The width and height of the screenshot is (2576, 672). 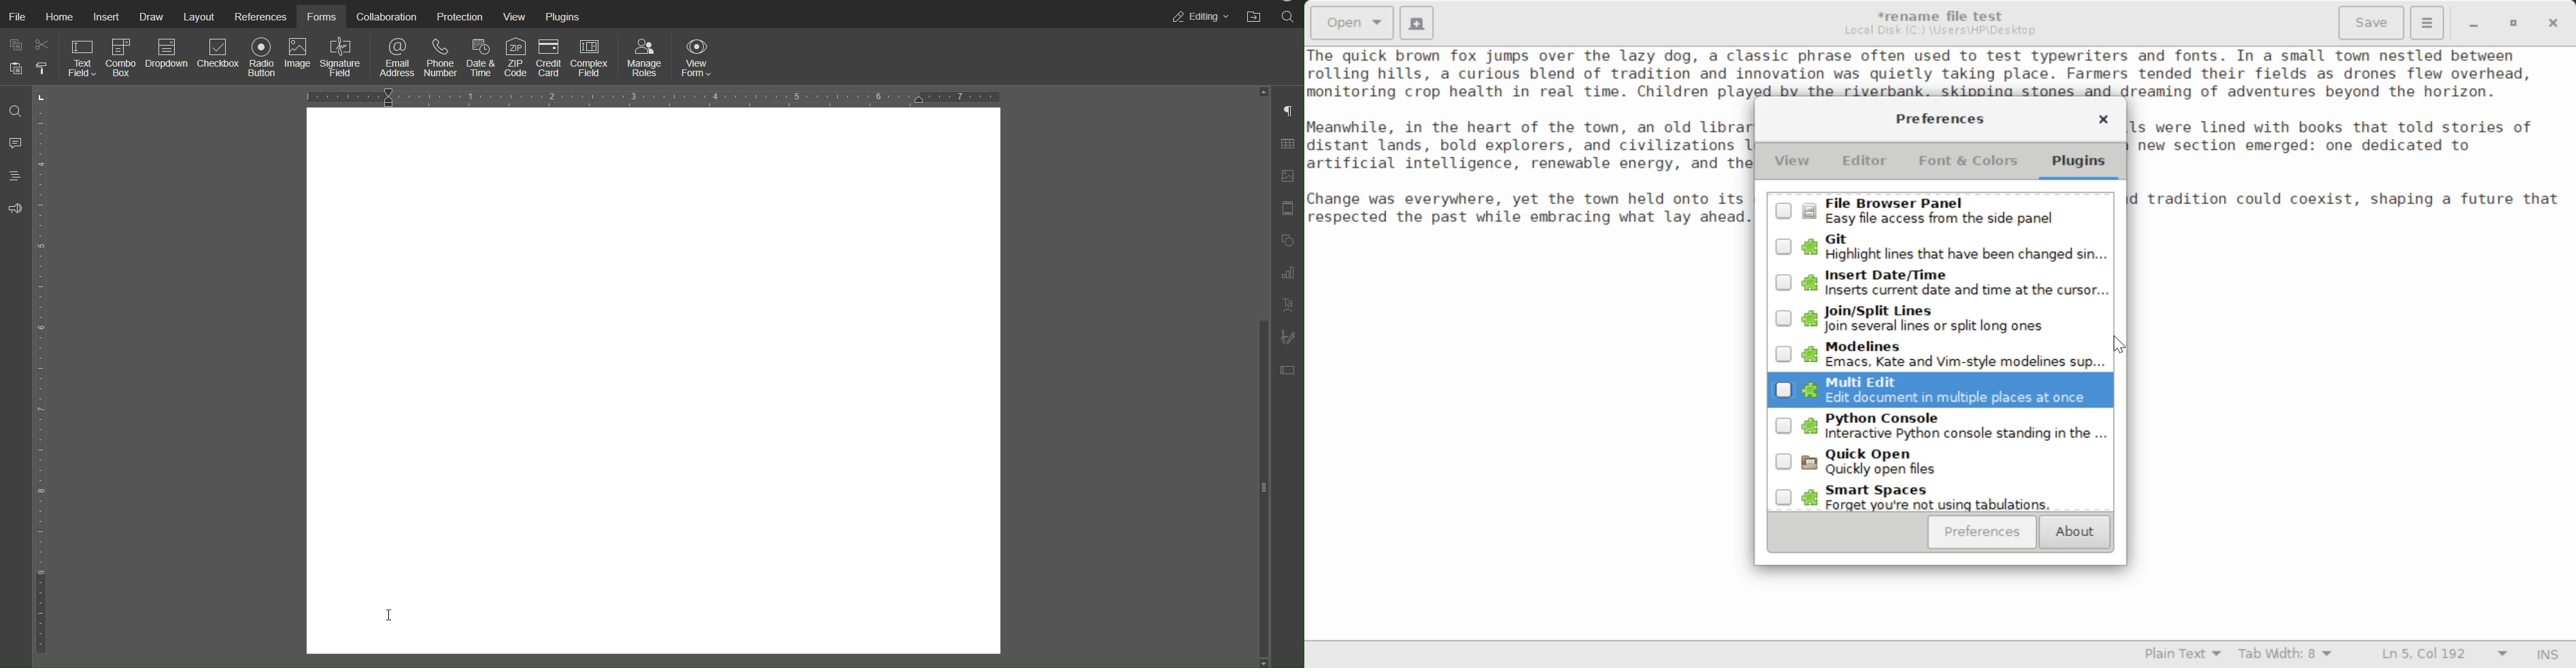 What do you see at coordinates (515, 15) in the screenshot?
I see `View` at bounding box center [515, 15].